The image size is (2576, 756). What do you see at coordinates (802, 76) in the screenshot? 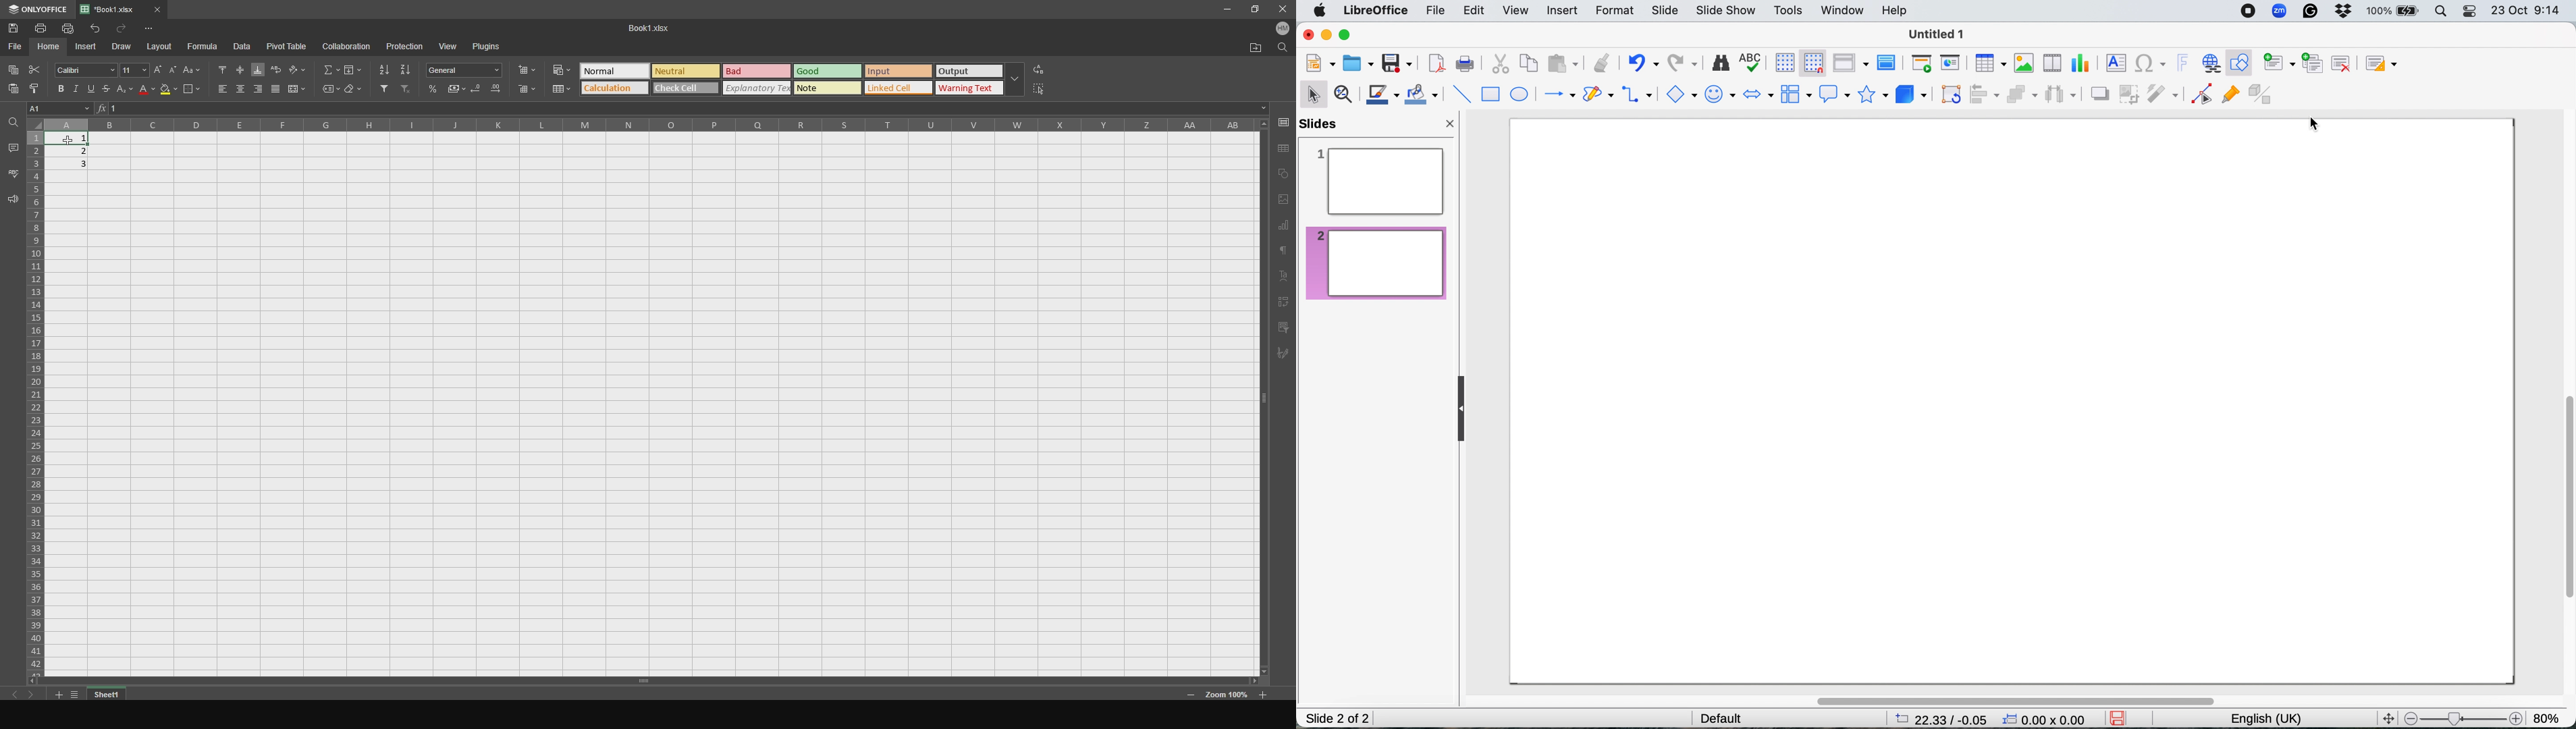
I see `time of text` at bounding box center [802, 76].